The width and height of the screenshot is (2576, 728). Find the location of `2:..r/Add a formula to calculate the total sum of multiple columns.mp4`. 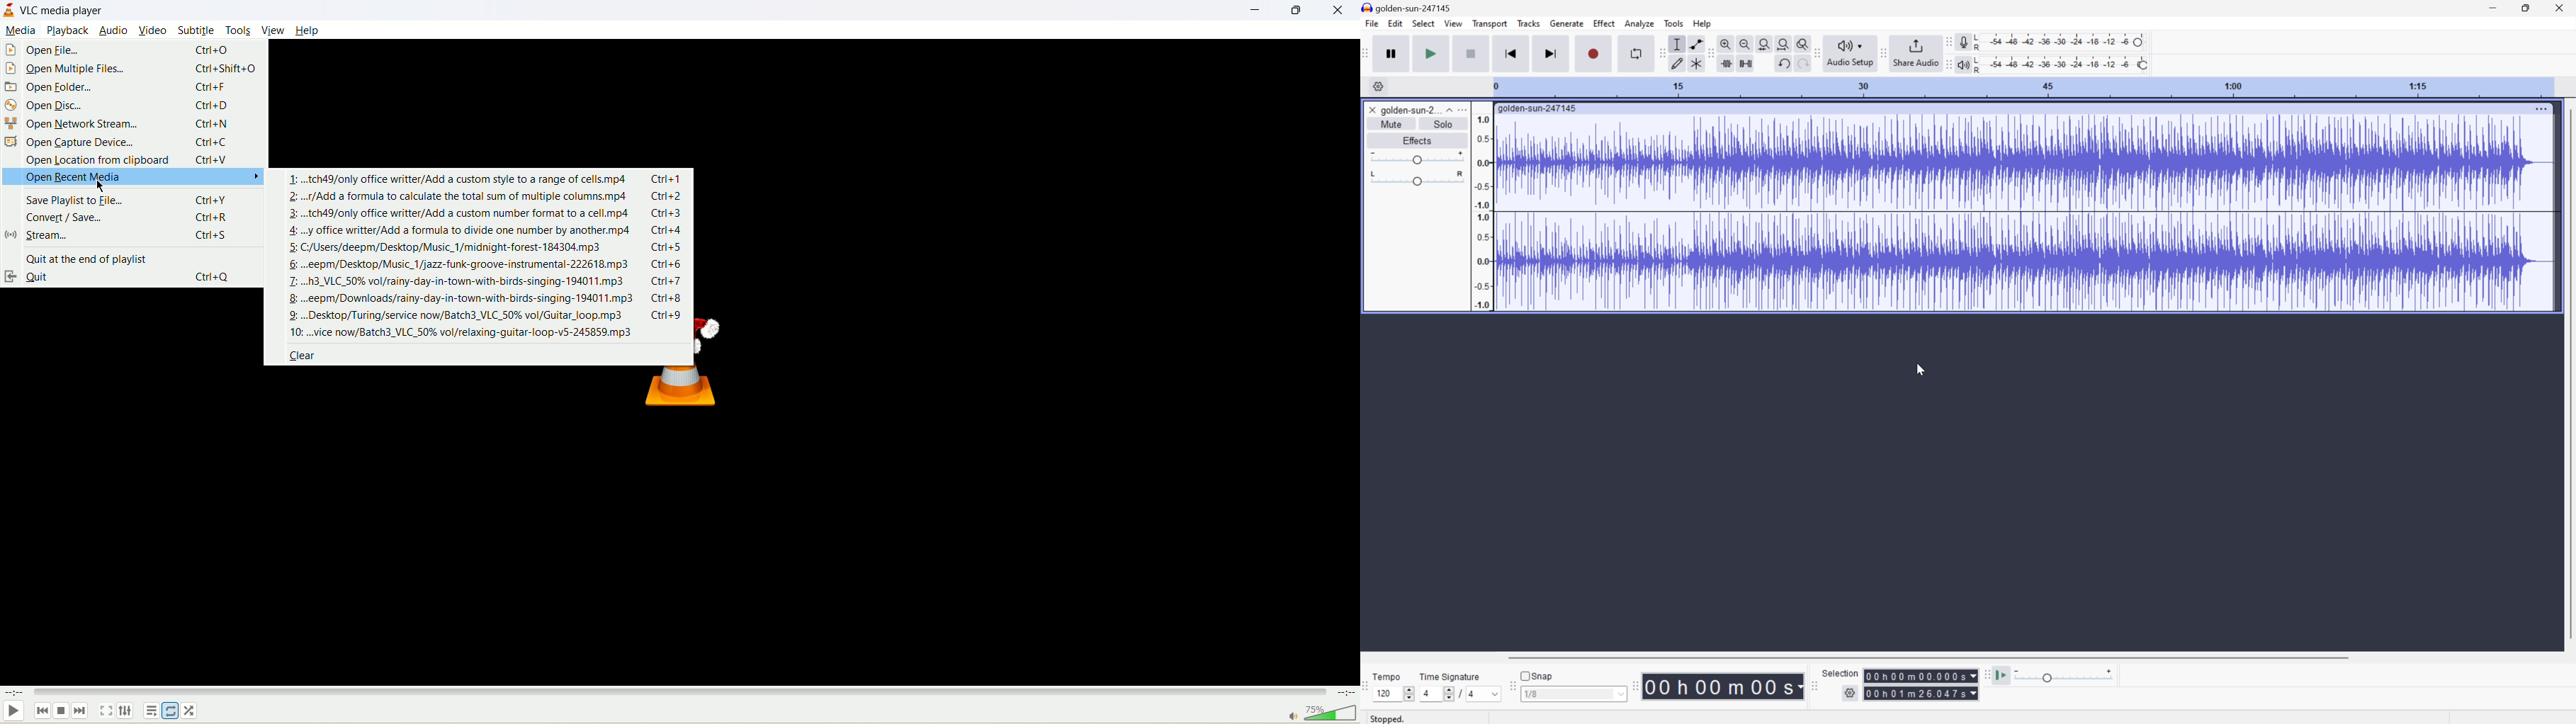

2:..r/Add a formula to calculate the total sum of multiple columns.mp4 is located at coordinates (461, 197).